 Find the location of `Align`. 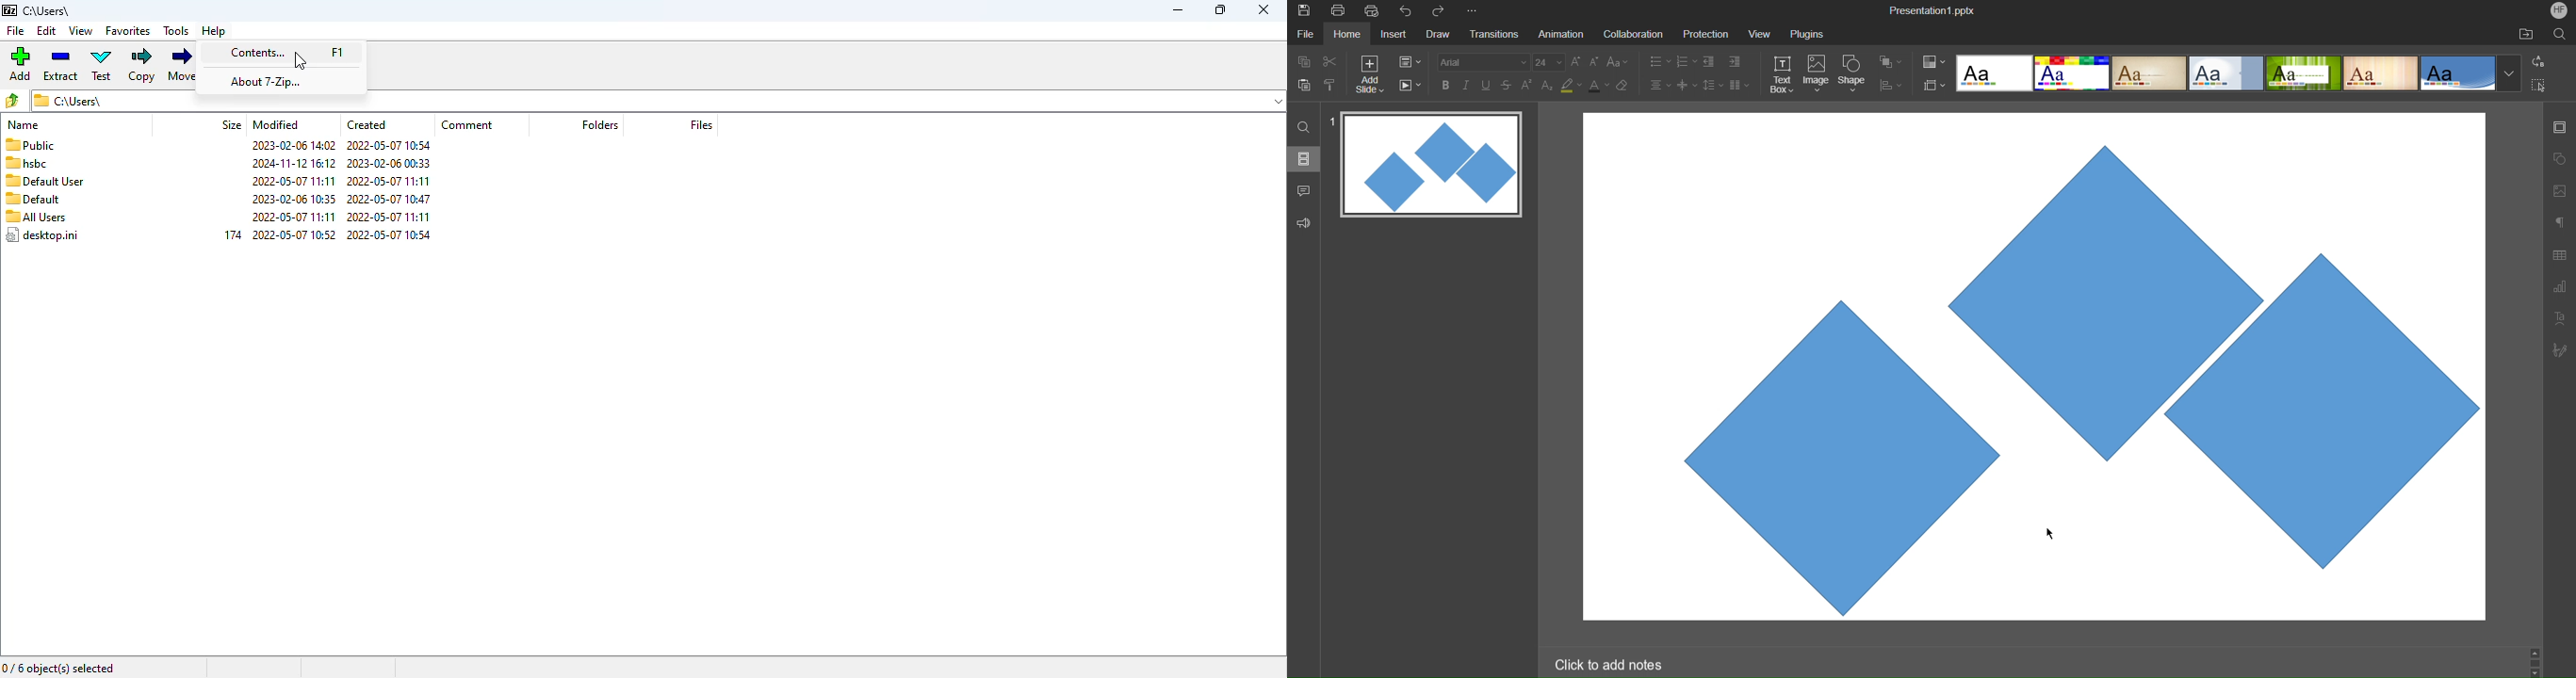

Align is located at coordinates (1891, 86).